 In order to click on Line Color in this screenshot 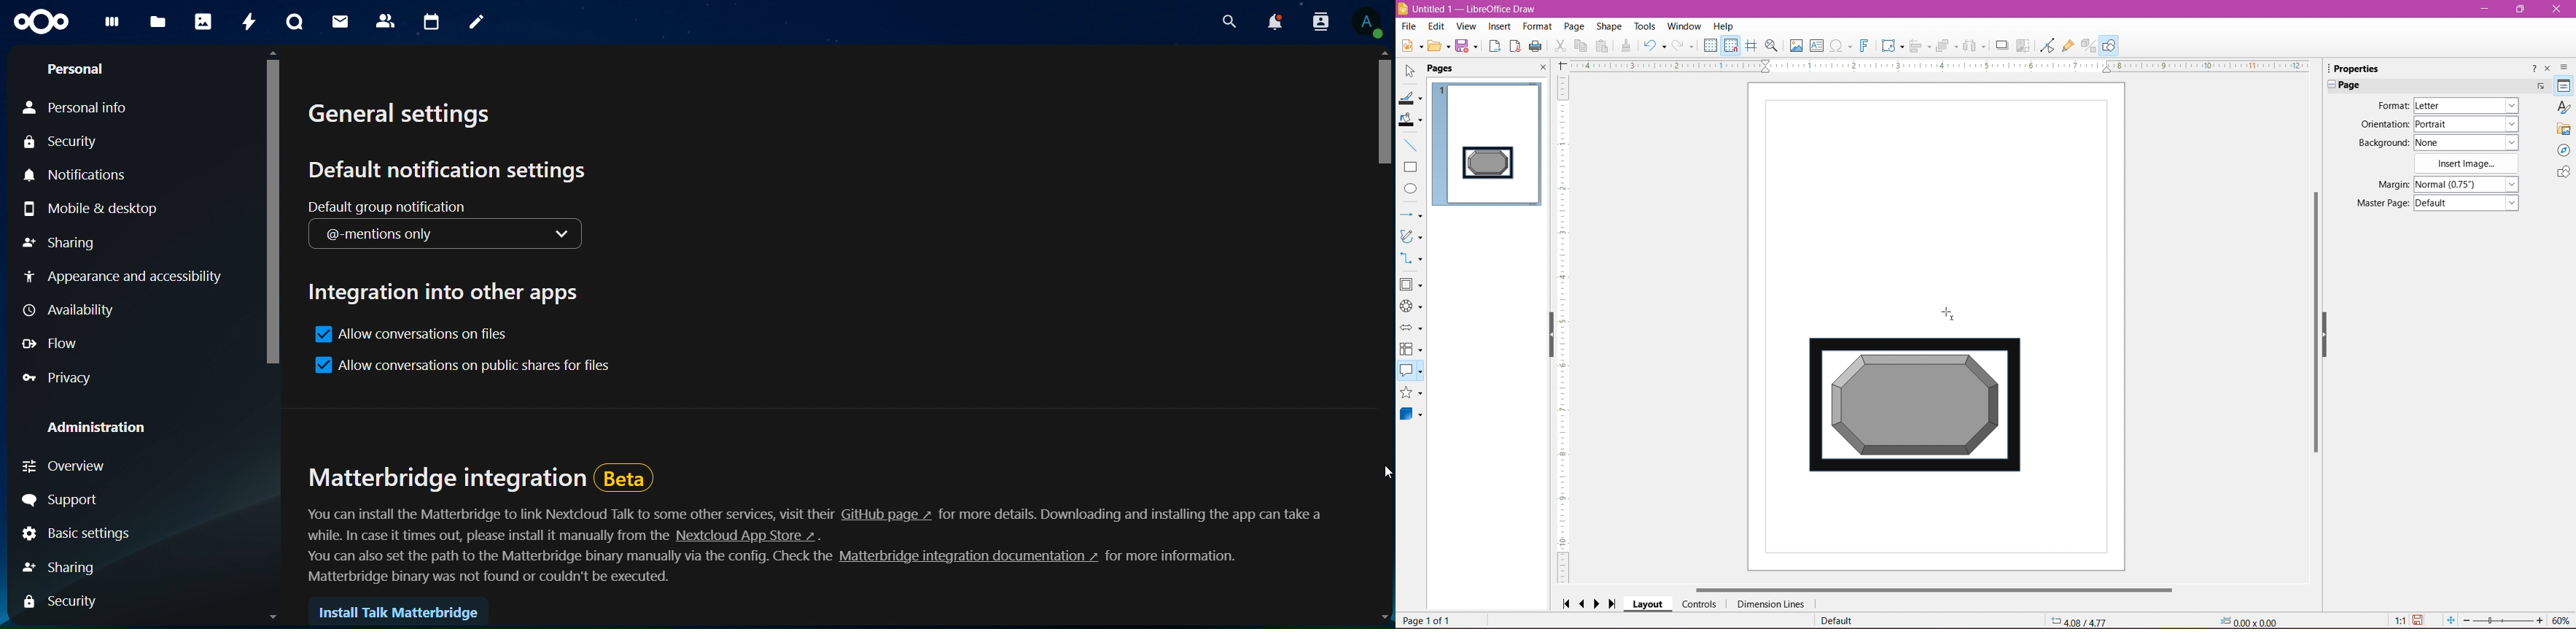, I will do `click(1412, 99)`.